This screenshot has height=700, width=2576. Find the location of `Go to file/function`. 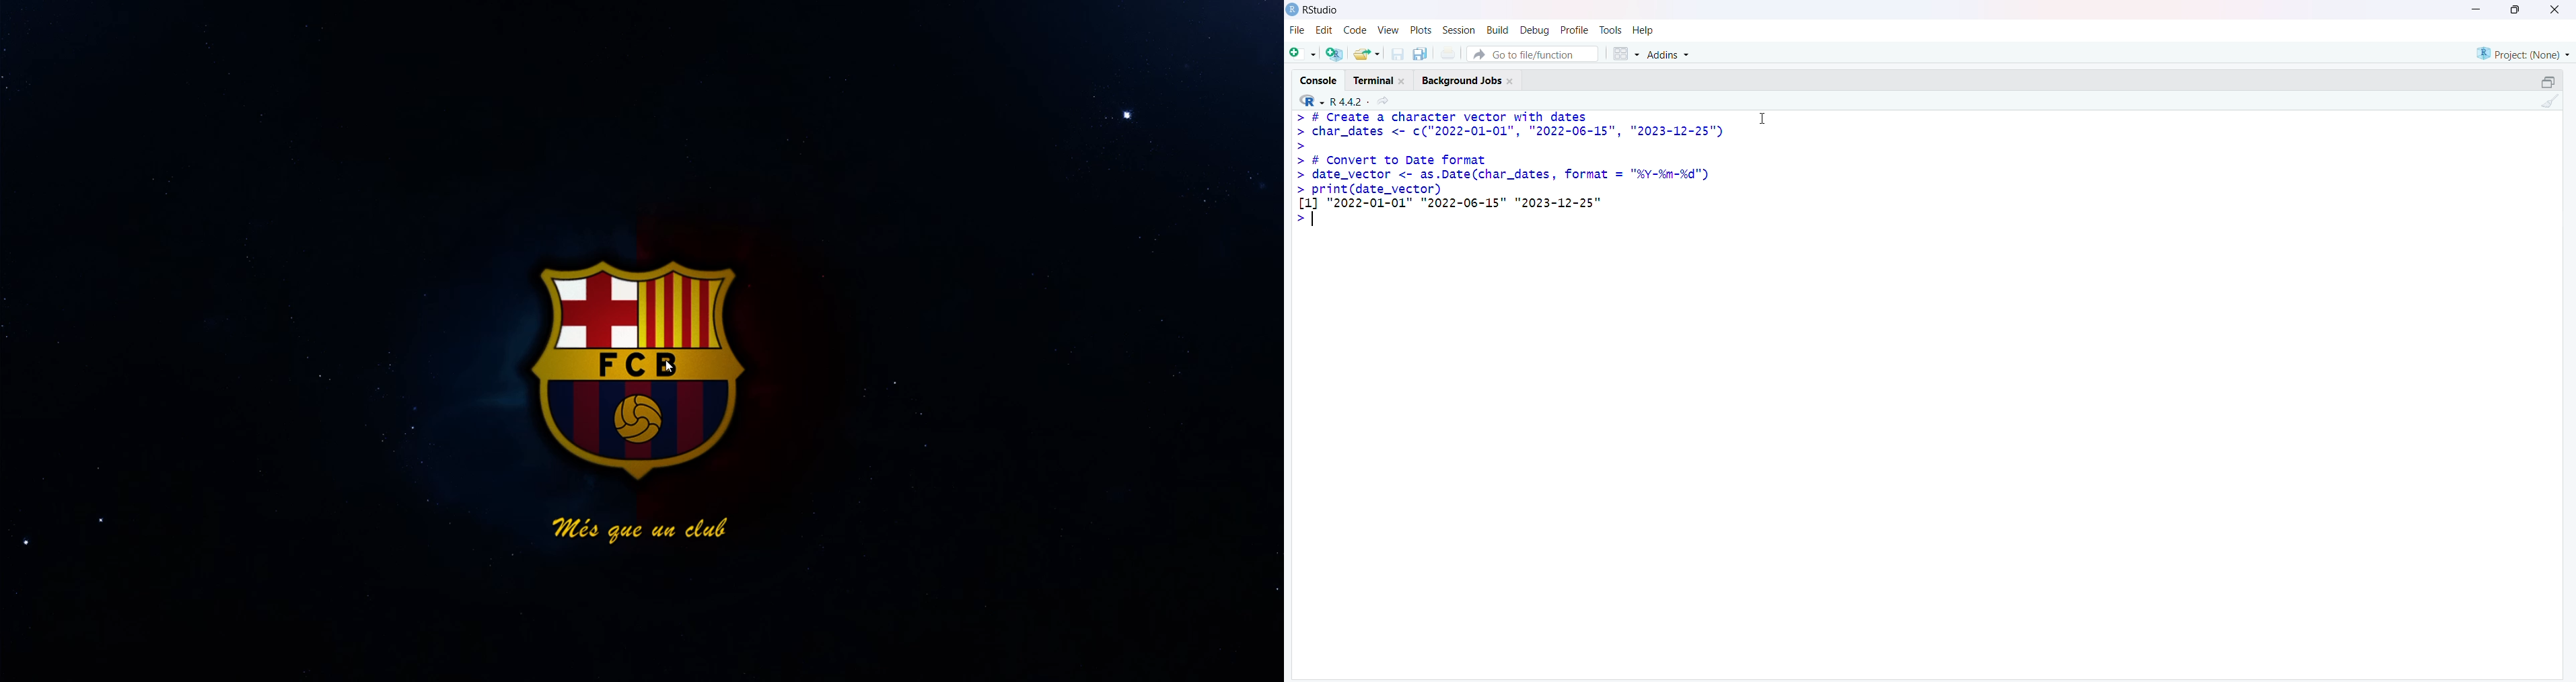

Go to file/function is located at coordinates (1536, 52).